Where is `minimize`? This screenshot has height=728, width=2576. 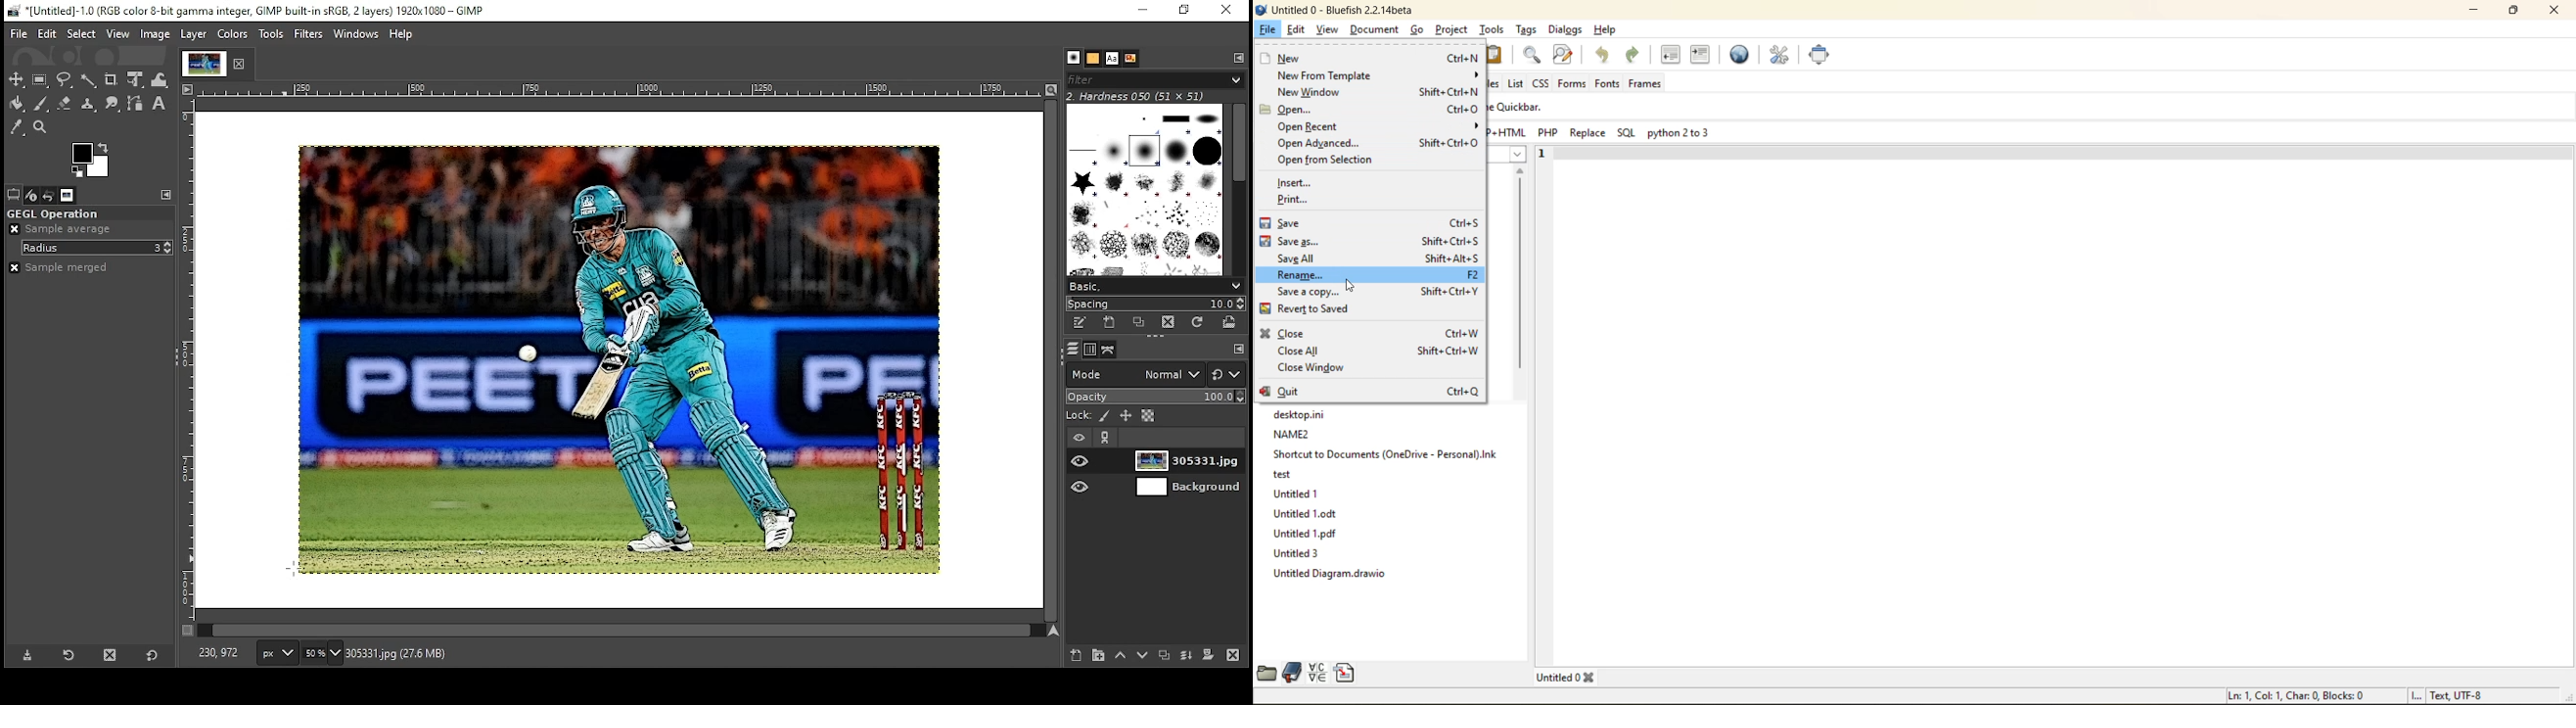
minimize is located at coordinates (2478, 8).